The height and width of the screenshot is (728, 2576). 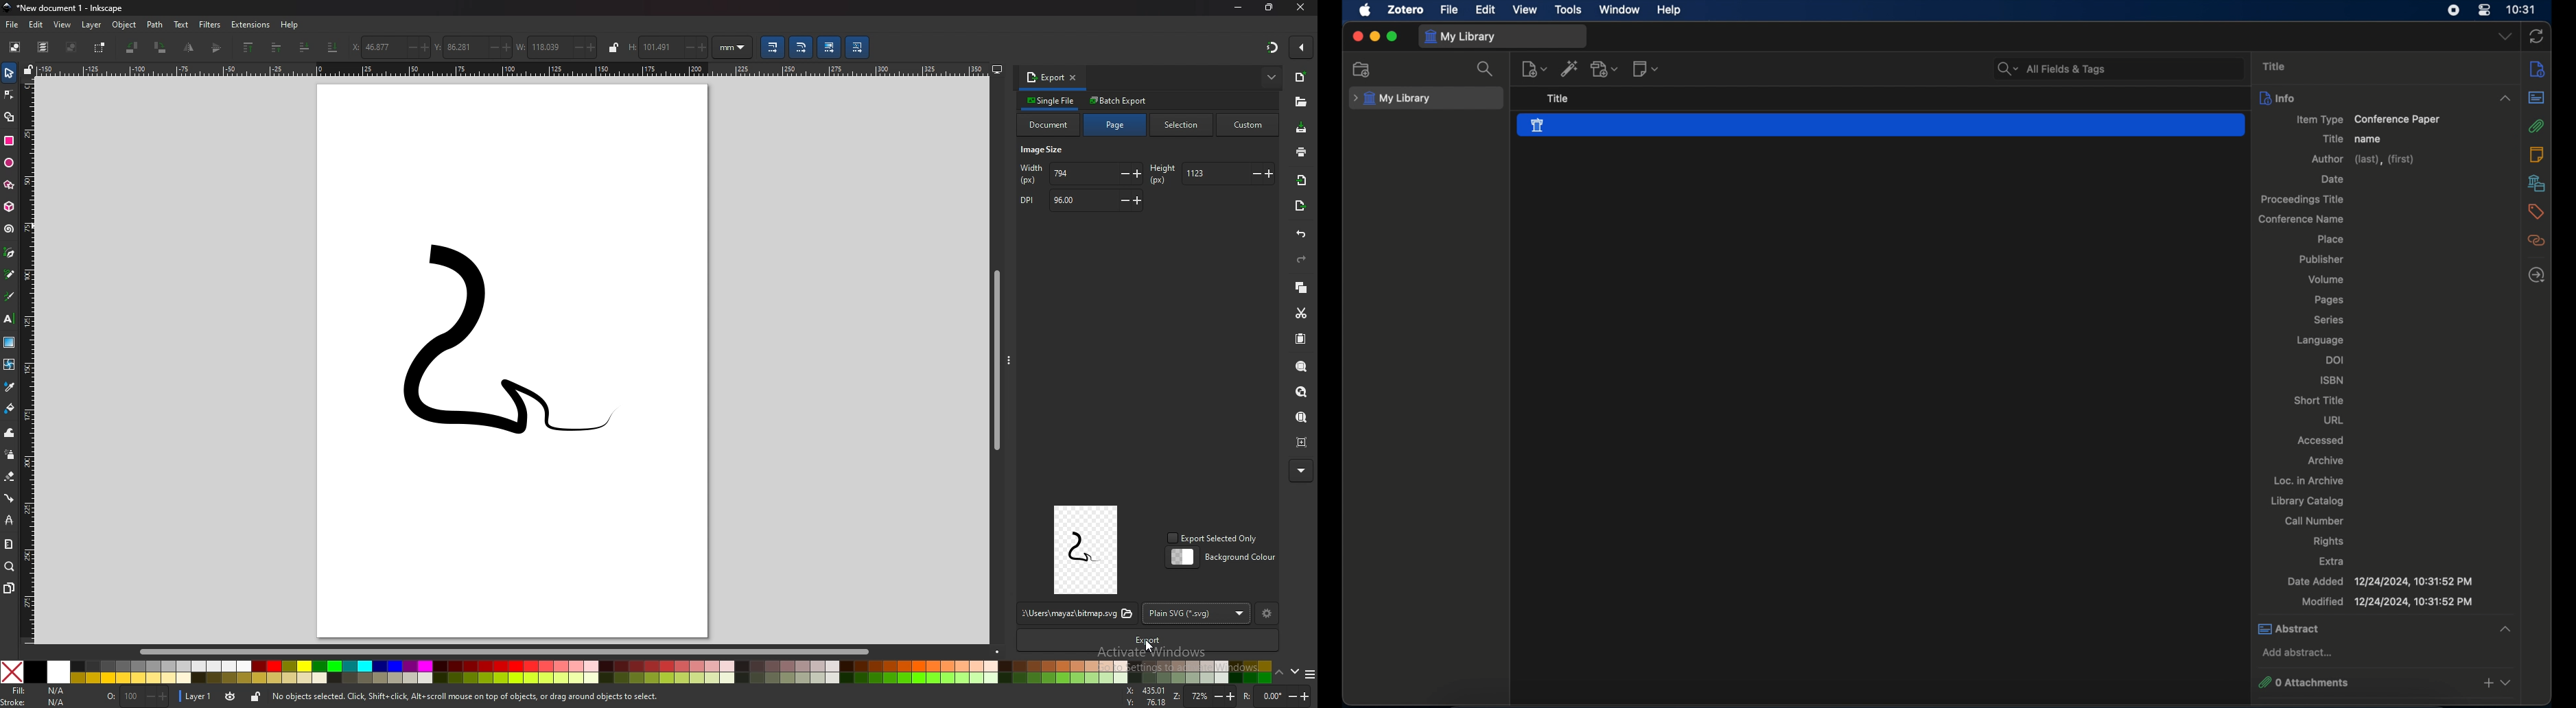 What do you see at coordinates (2538, 68) in the screenshot?
I see `info` at bounding box center [2538, 68].